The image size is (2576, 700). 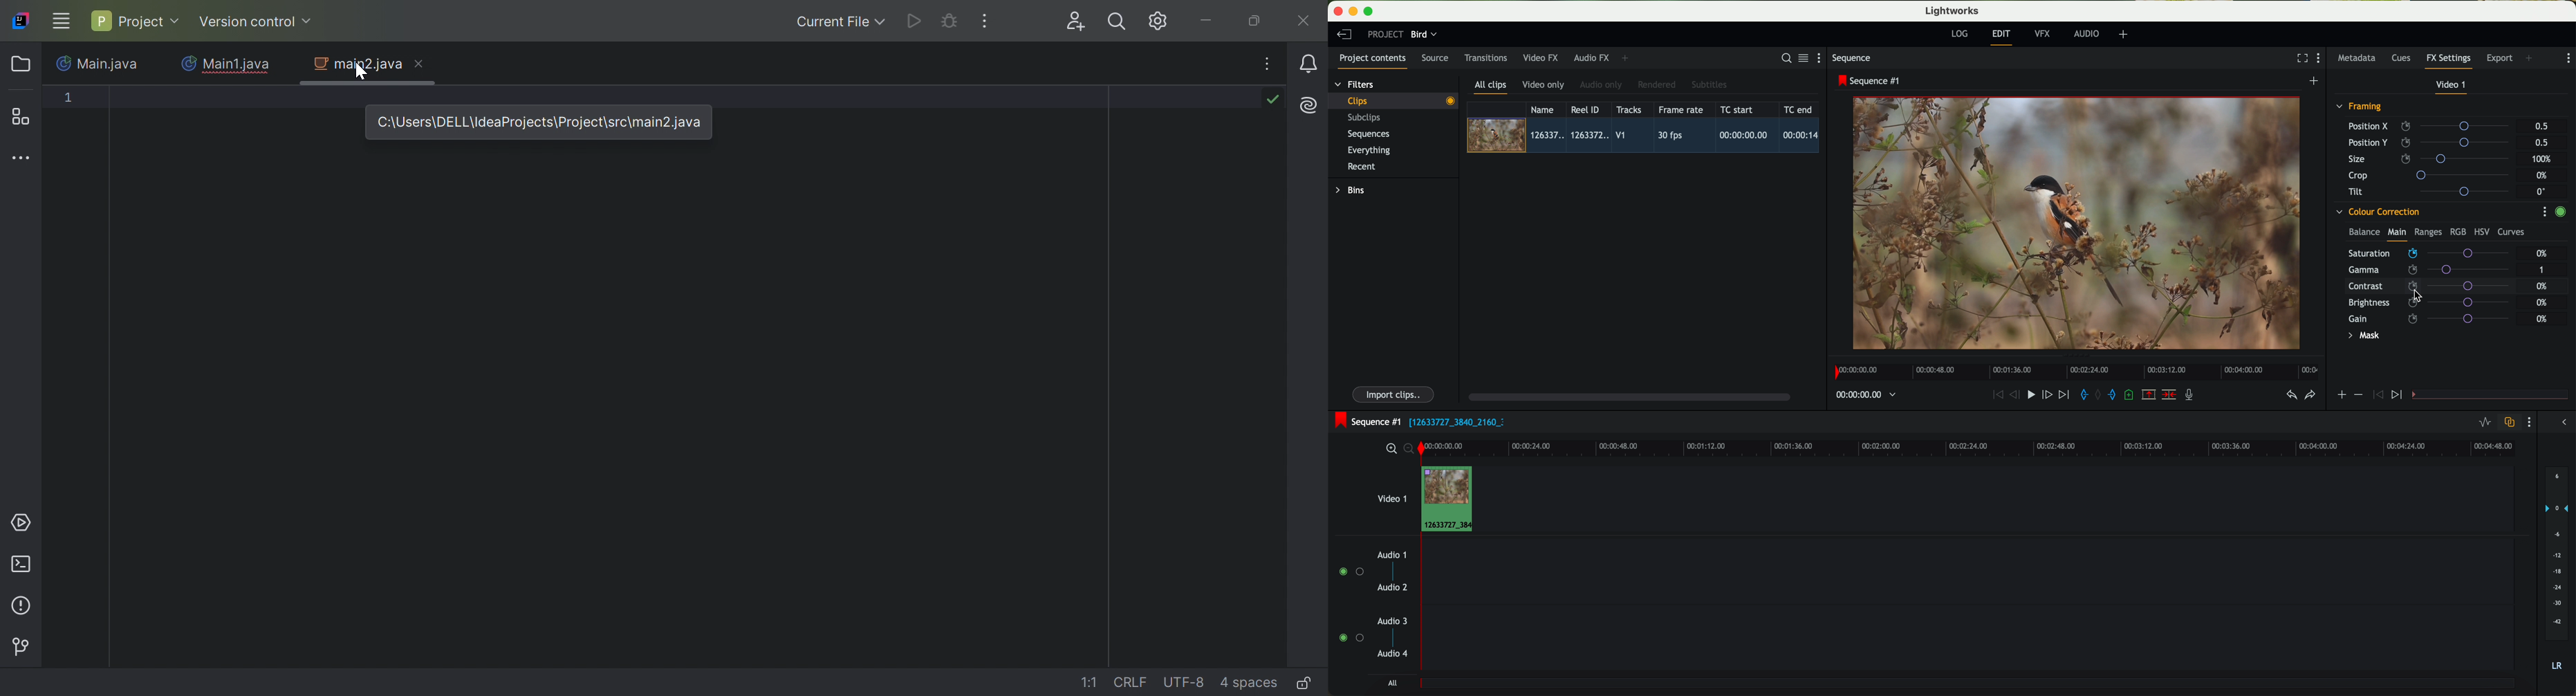 What do you see at coordinates (2433, 175) in the screenshot?
I see `crop` at bounding box center [2433, 175].